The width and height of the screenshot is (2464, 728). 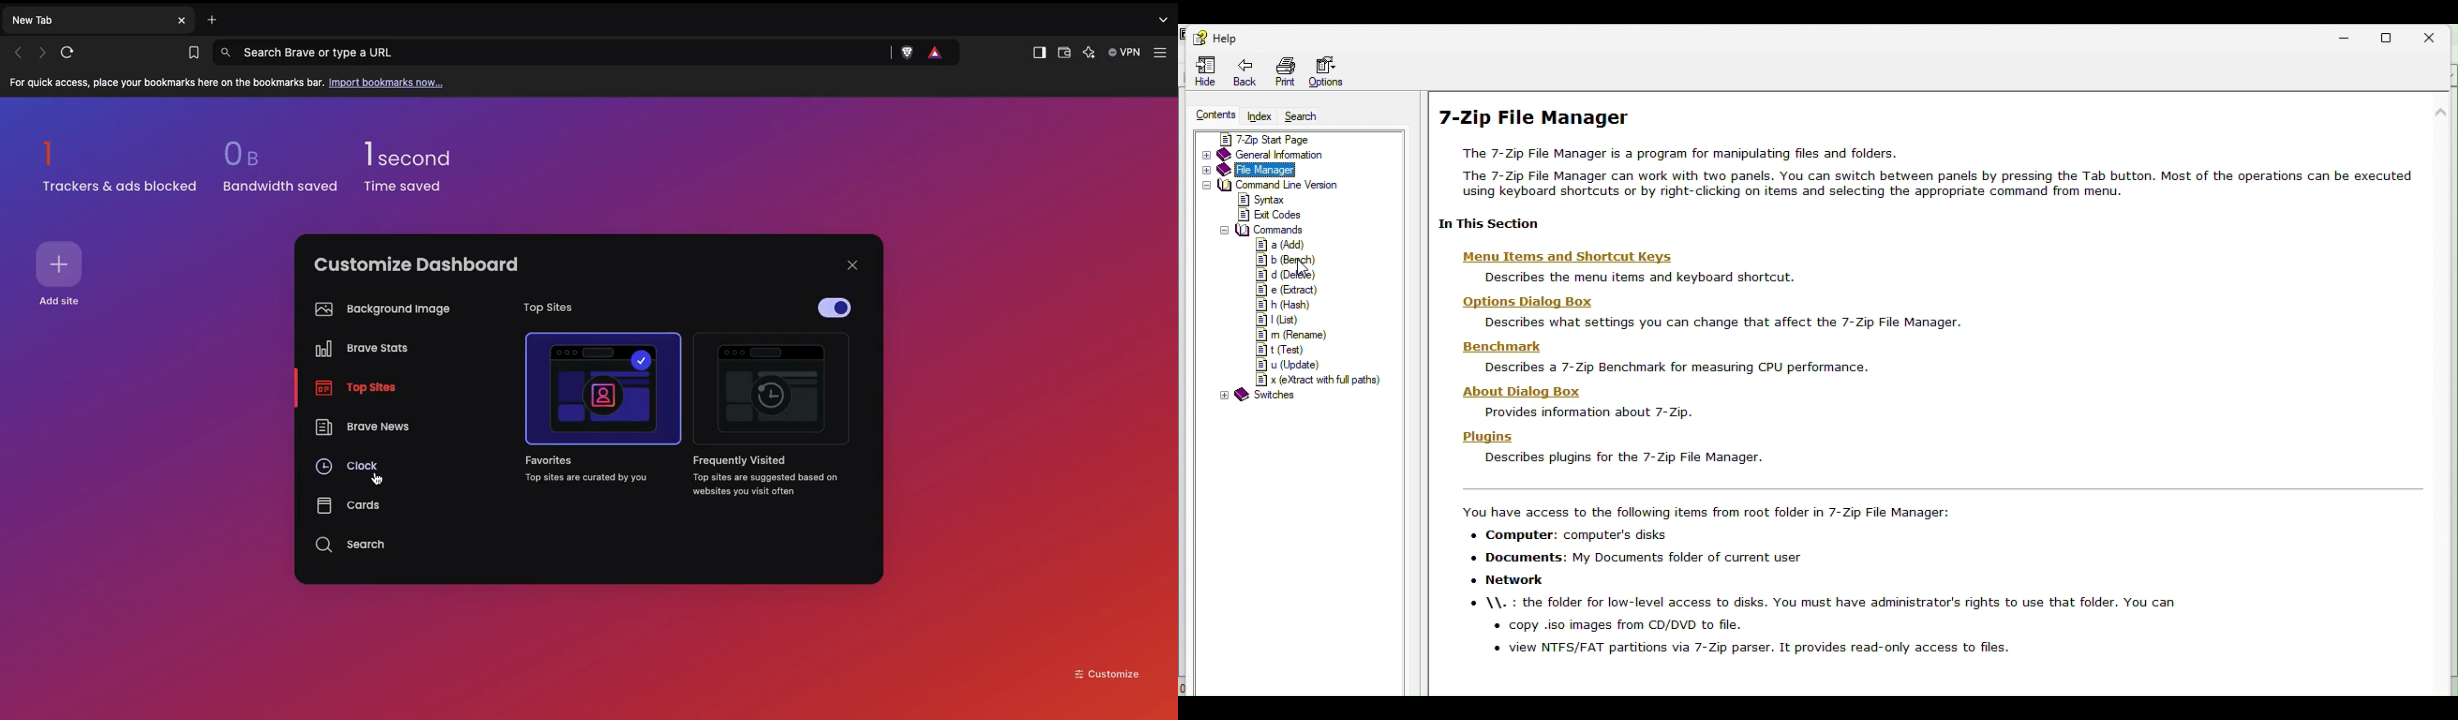 What do you see at coordinates (592, 469) in the screenshot?
I see `Favorites Top sites are curated by you` at bounding box center [592, 469].